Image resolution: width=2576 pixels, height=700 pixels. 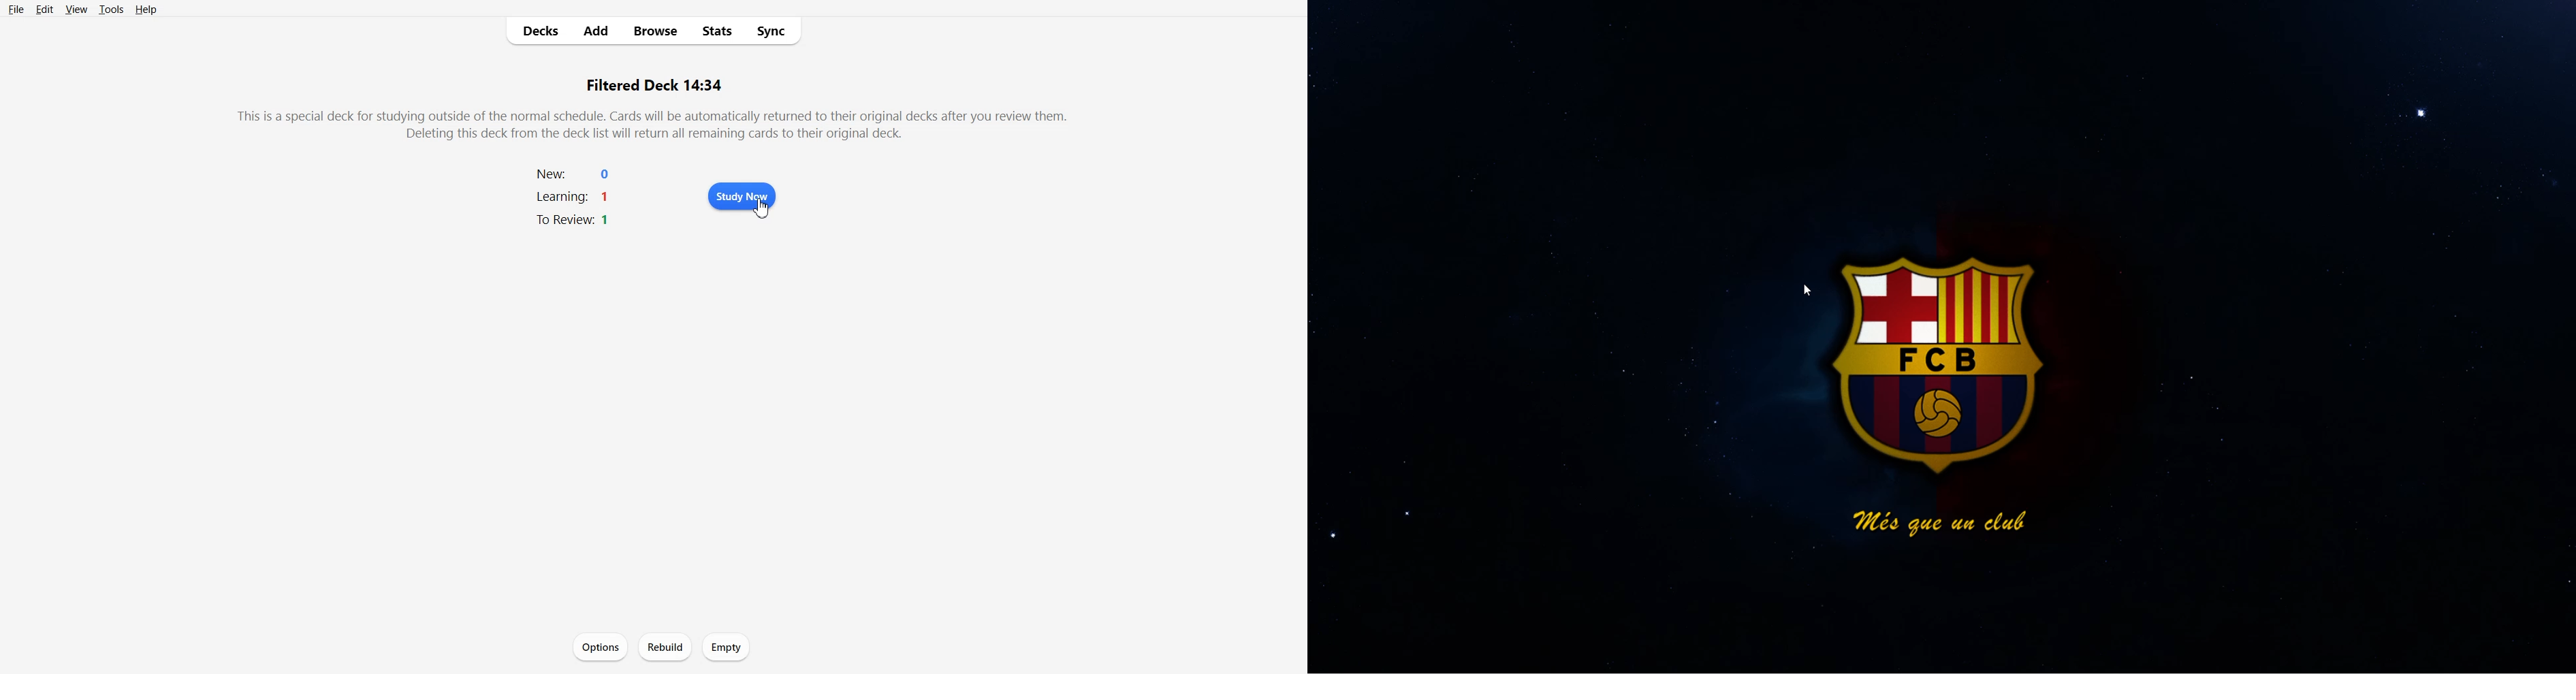 I want to click on cursor, so click(x=1802, y=292).